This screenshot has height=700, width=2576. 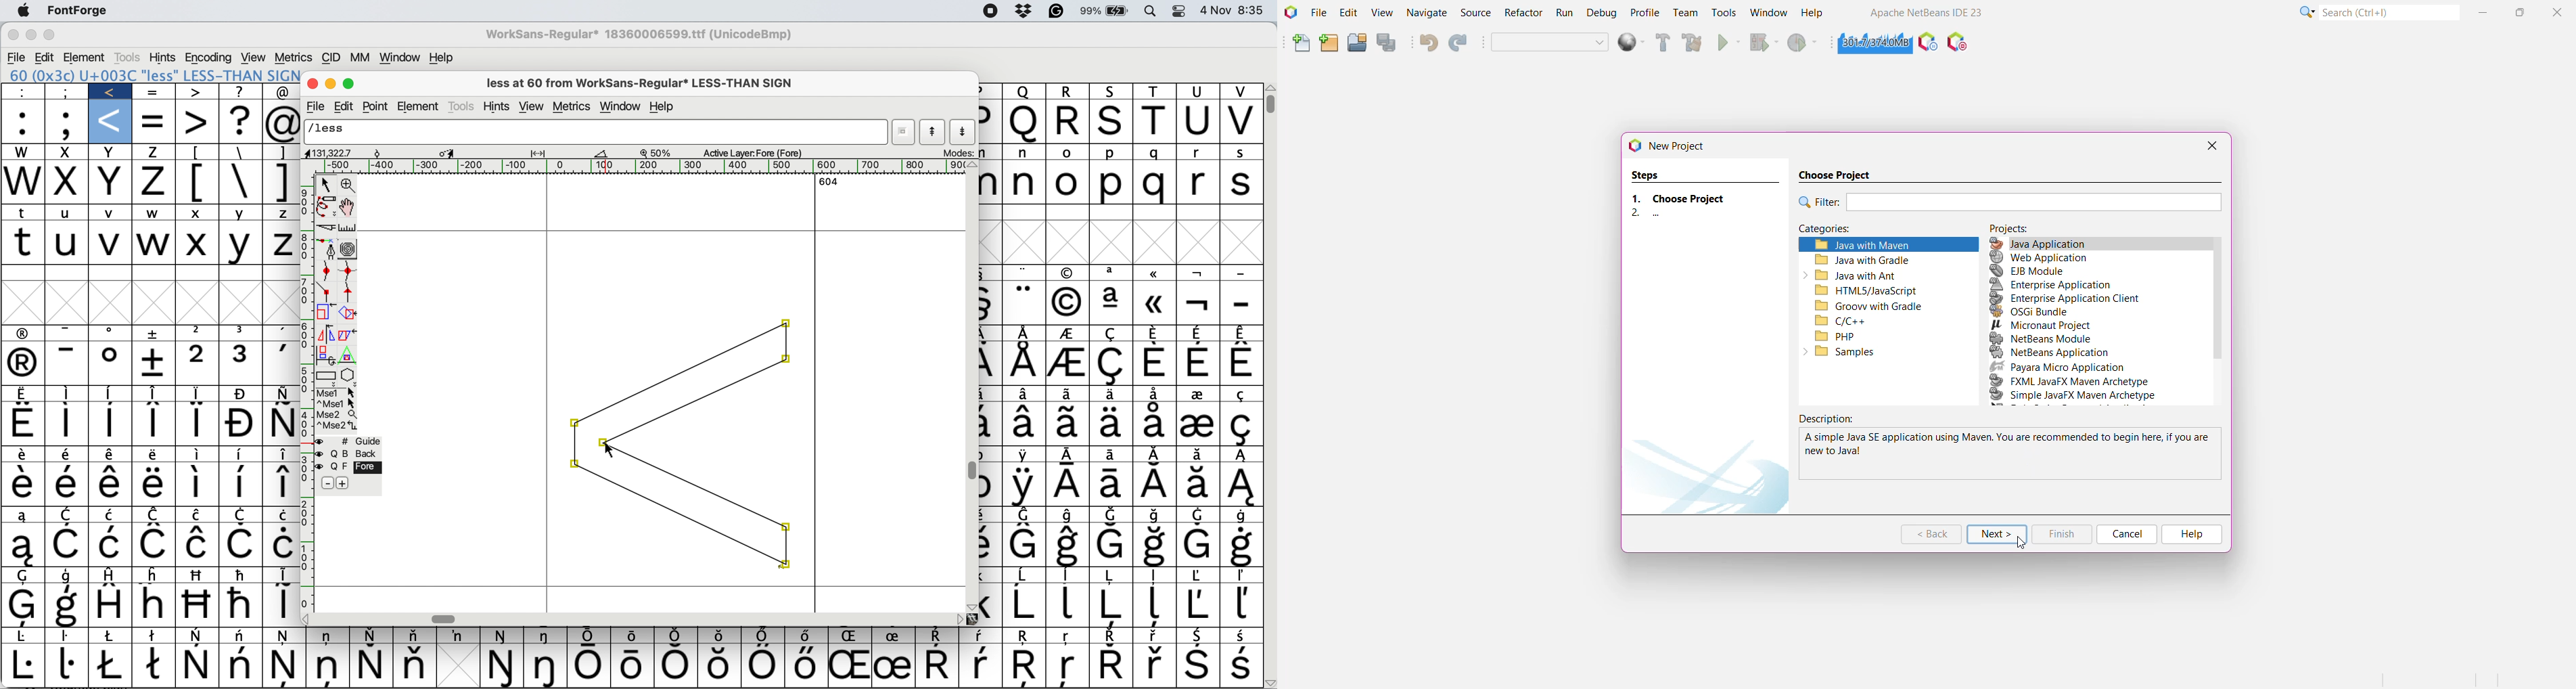 I want to click on Symbol, so click(x=111, y=485).